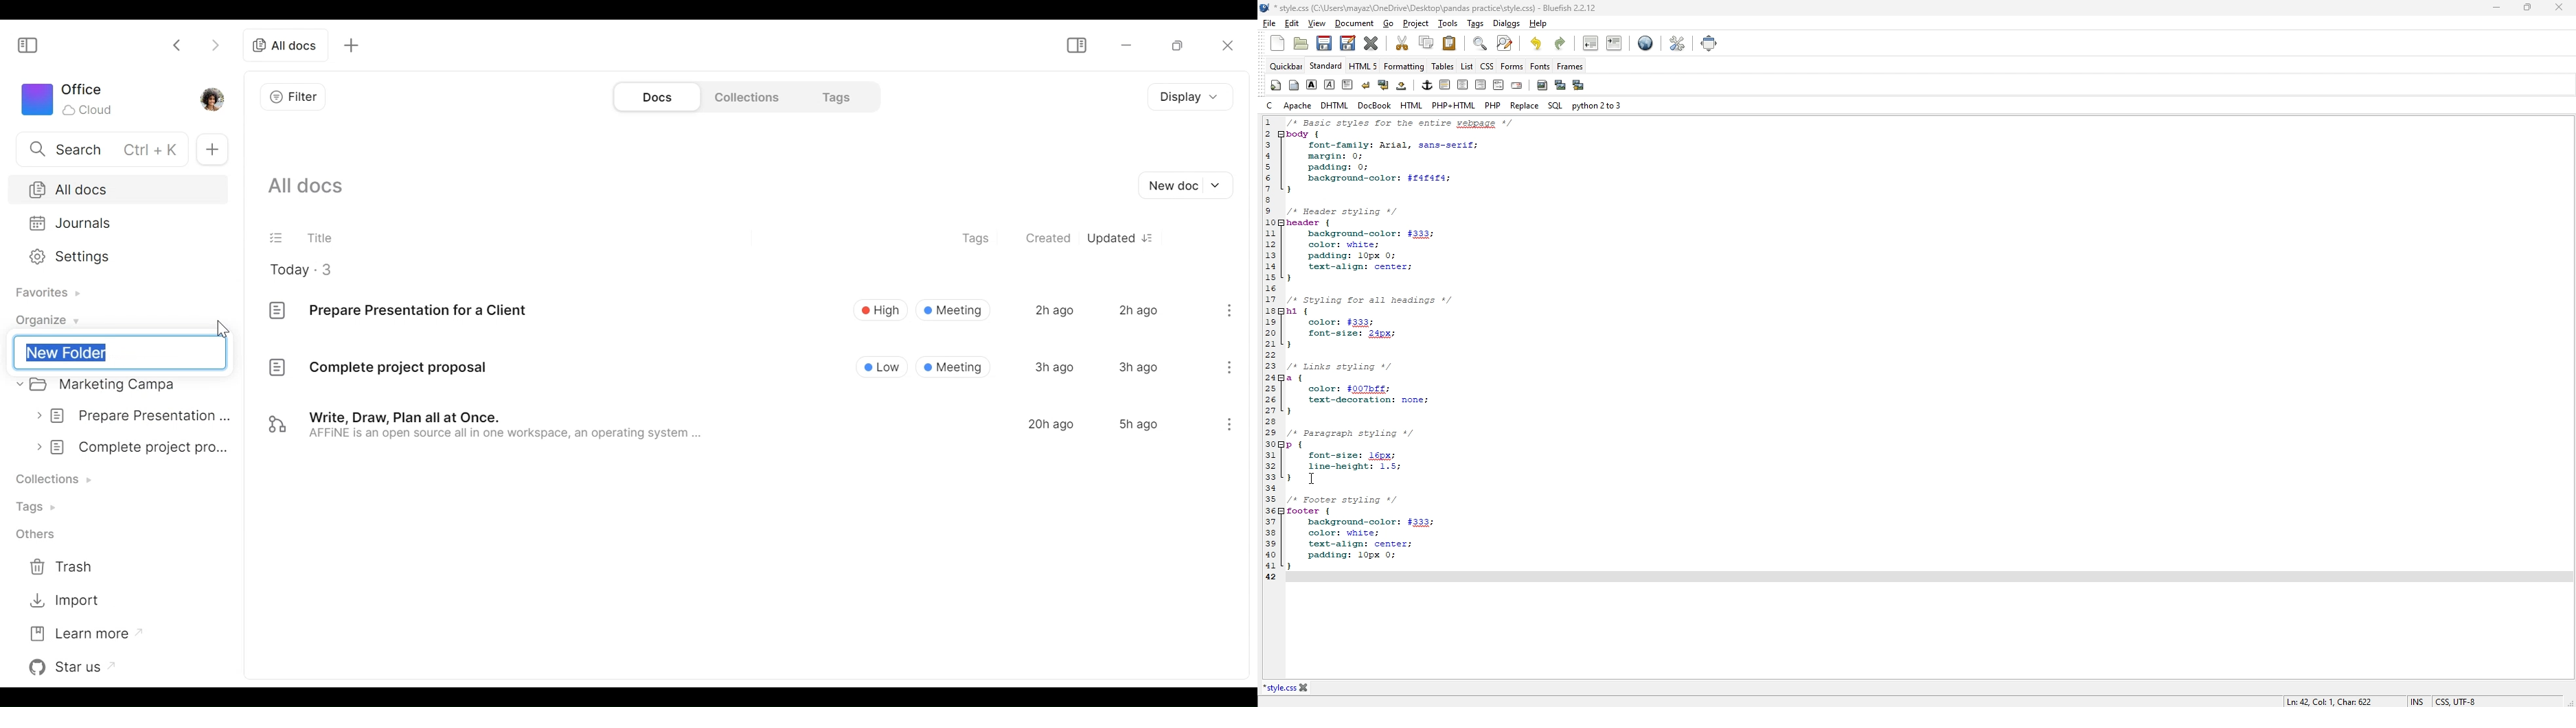  What do you see at coordinates (1269, 23) in the screenshot?
I see `file` at bounding box center [1269, 23].